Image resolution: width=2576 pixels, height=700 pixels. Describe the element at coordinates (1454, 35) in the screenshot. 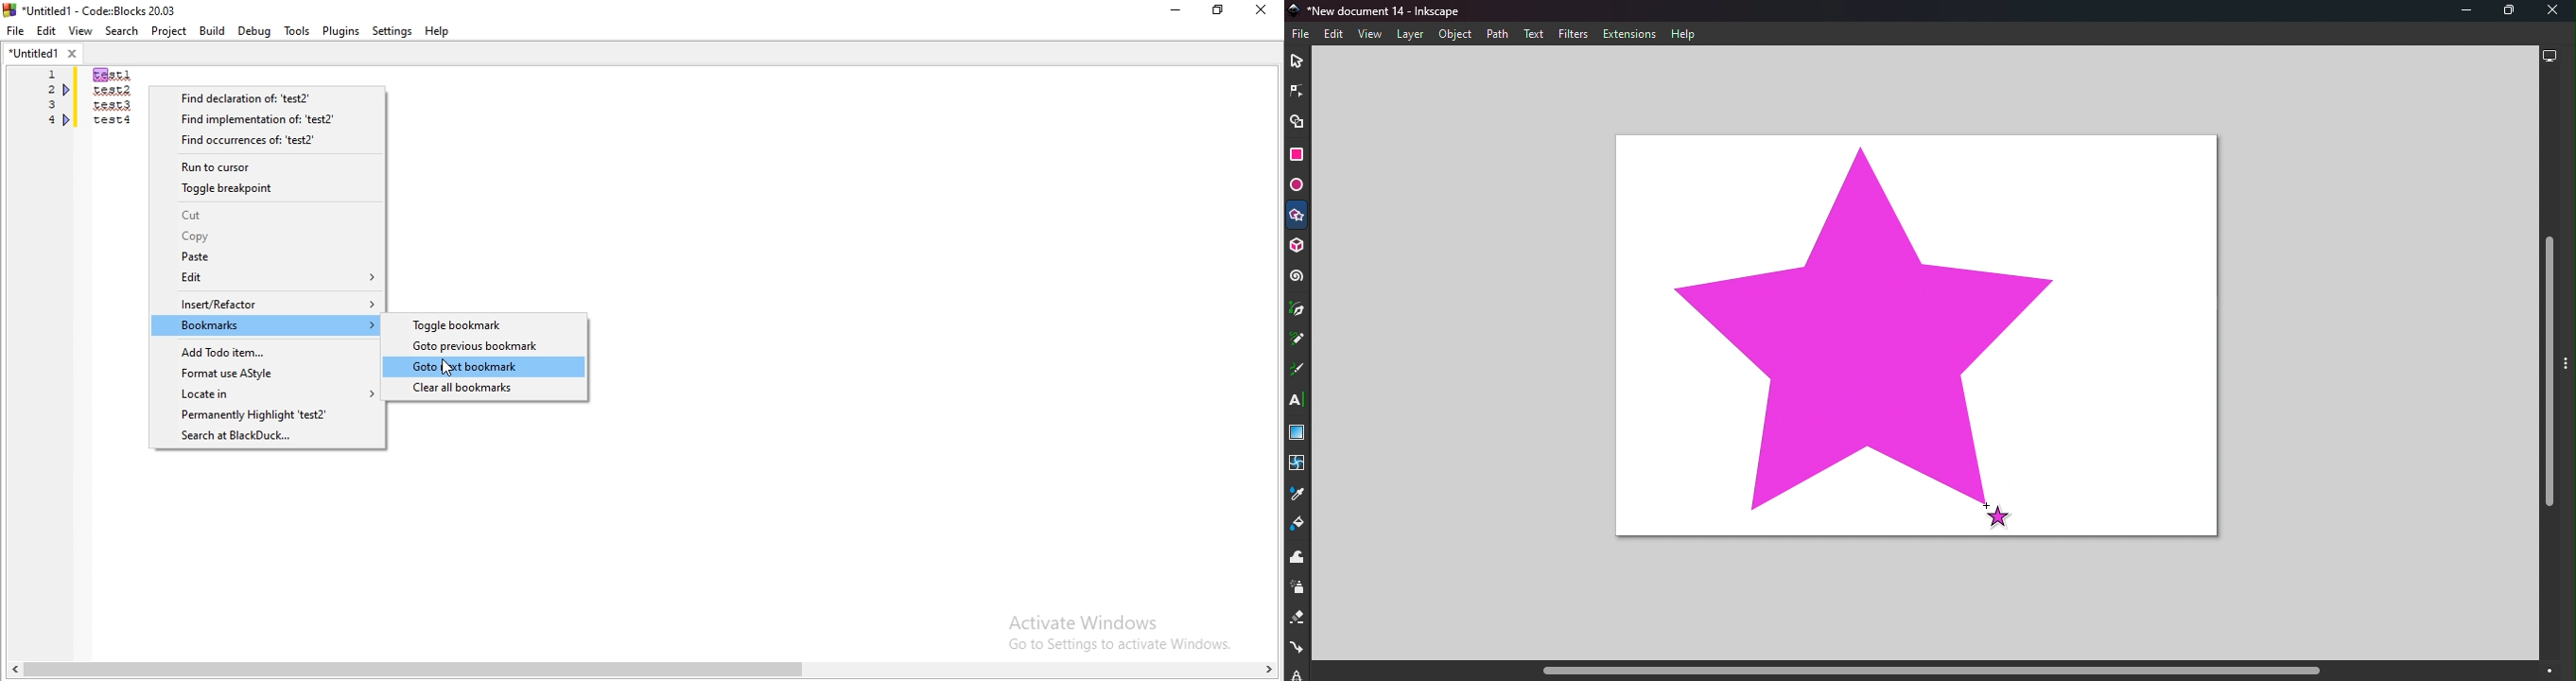

I see `Object` at that location.